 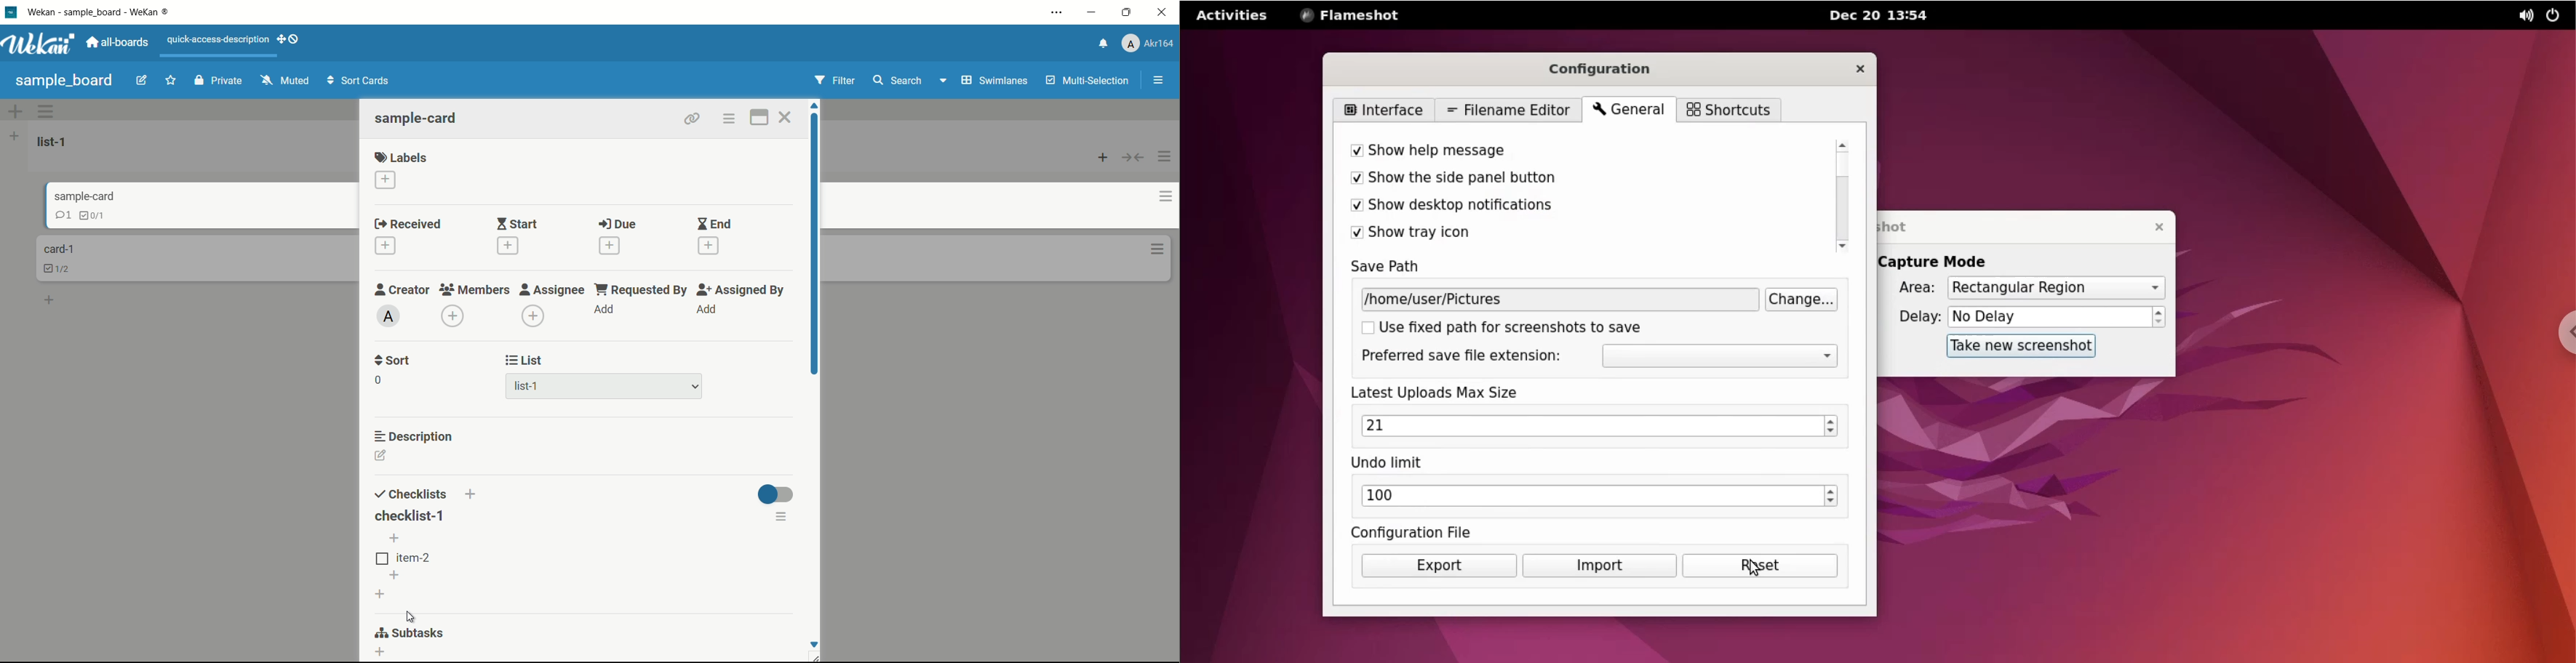 What do you see at coordinates (835, 80) in the screenshot?
I see `filter` at bounding box center [835, 80].